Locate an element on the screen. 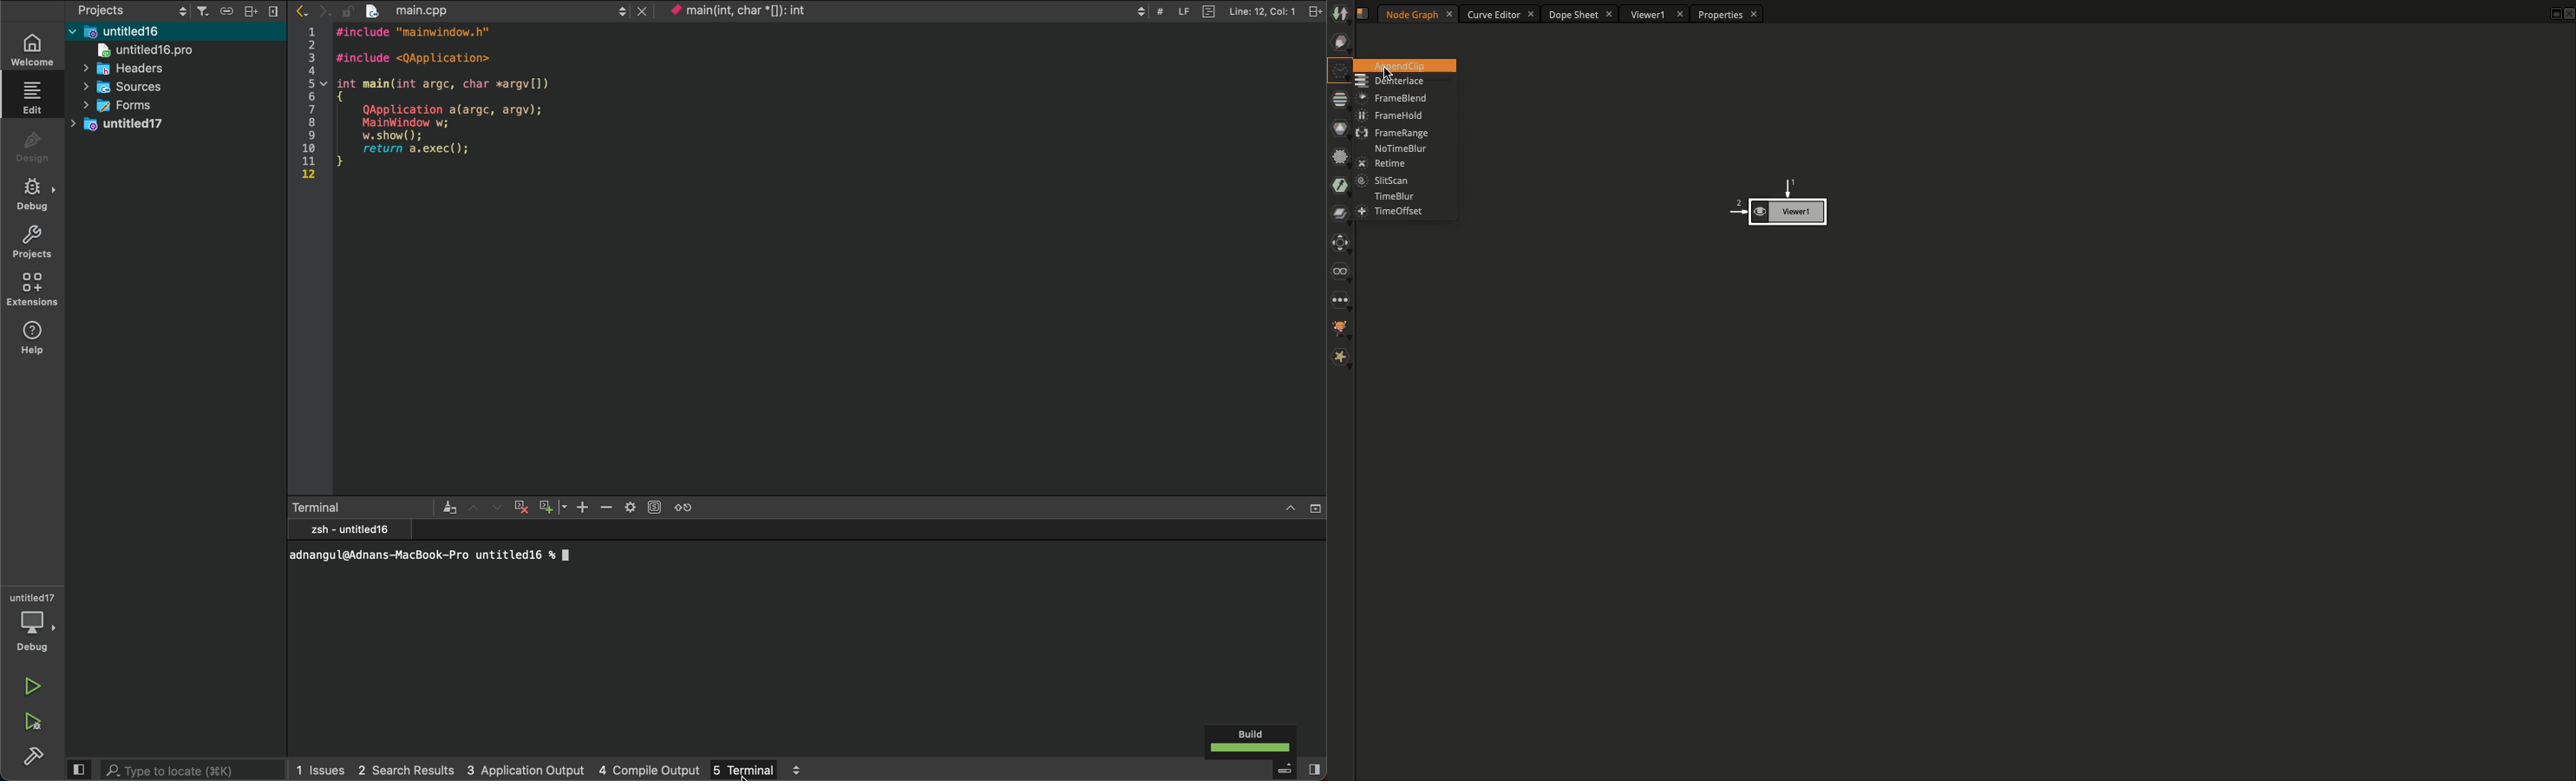  terminal is located at coordinates (357, 507).